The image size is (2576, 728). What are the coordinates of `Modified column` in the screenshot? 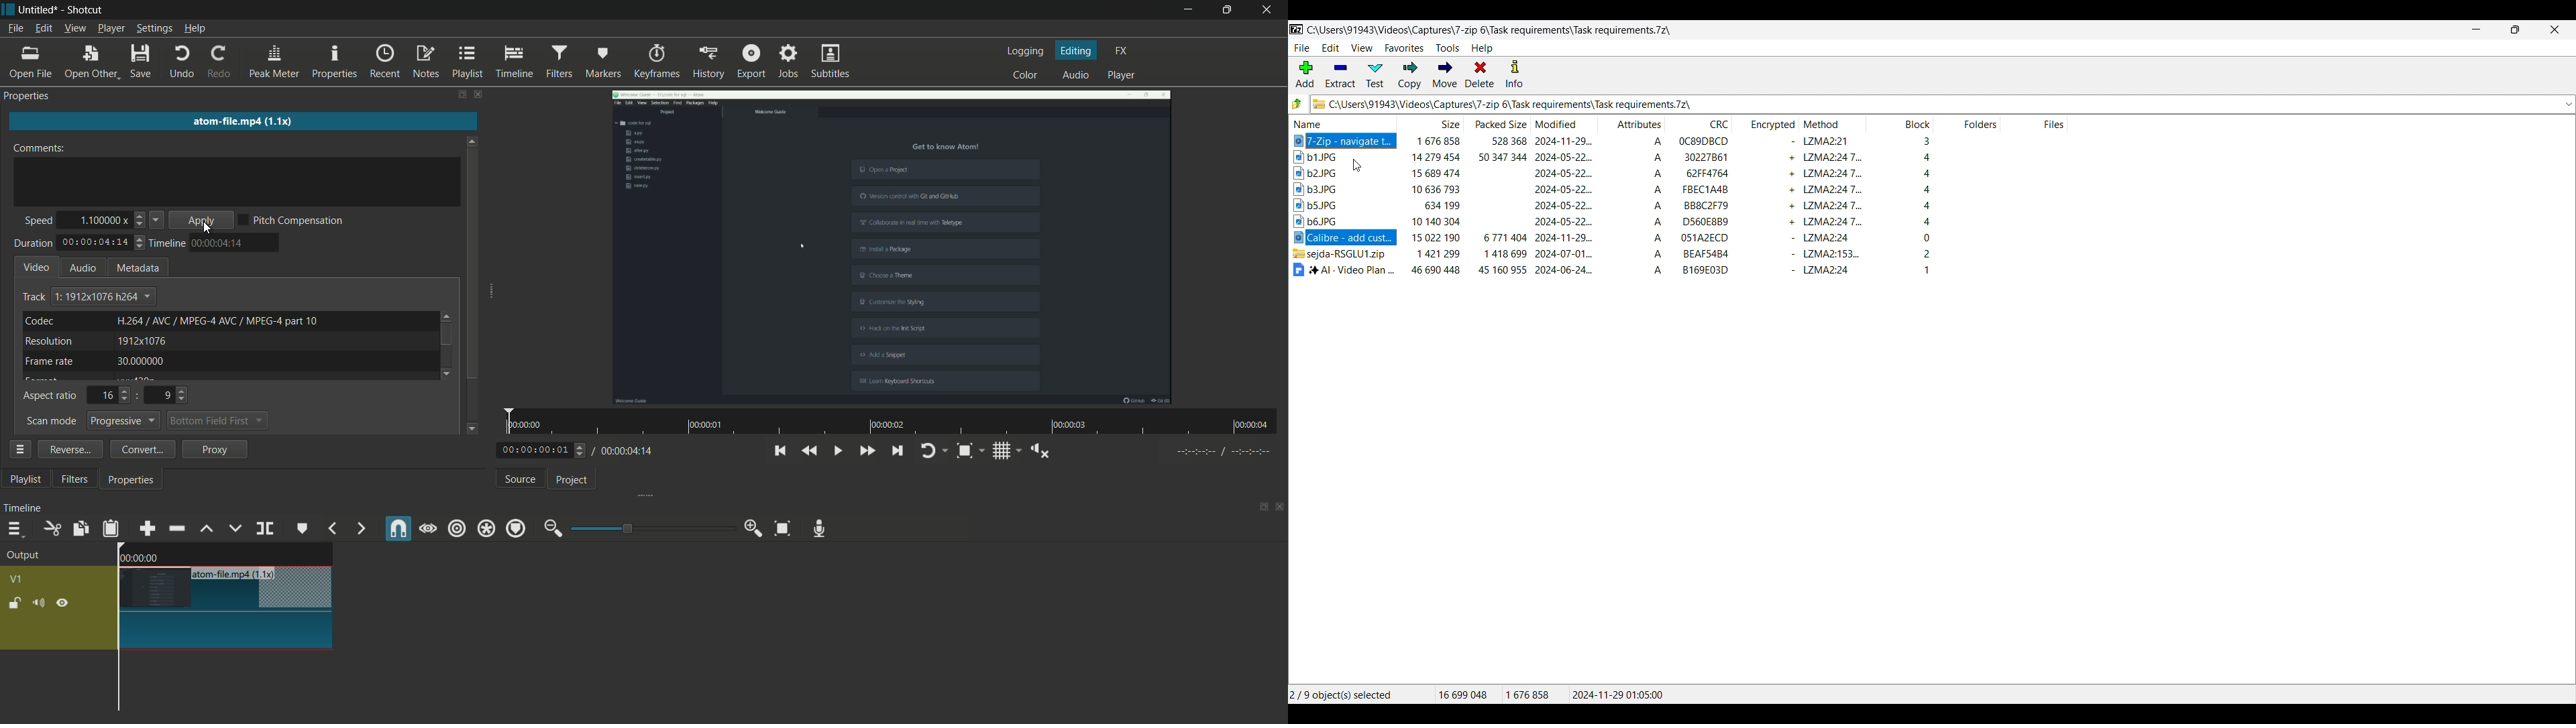 It's located at (1564, 123).